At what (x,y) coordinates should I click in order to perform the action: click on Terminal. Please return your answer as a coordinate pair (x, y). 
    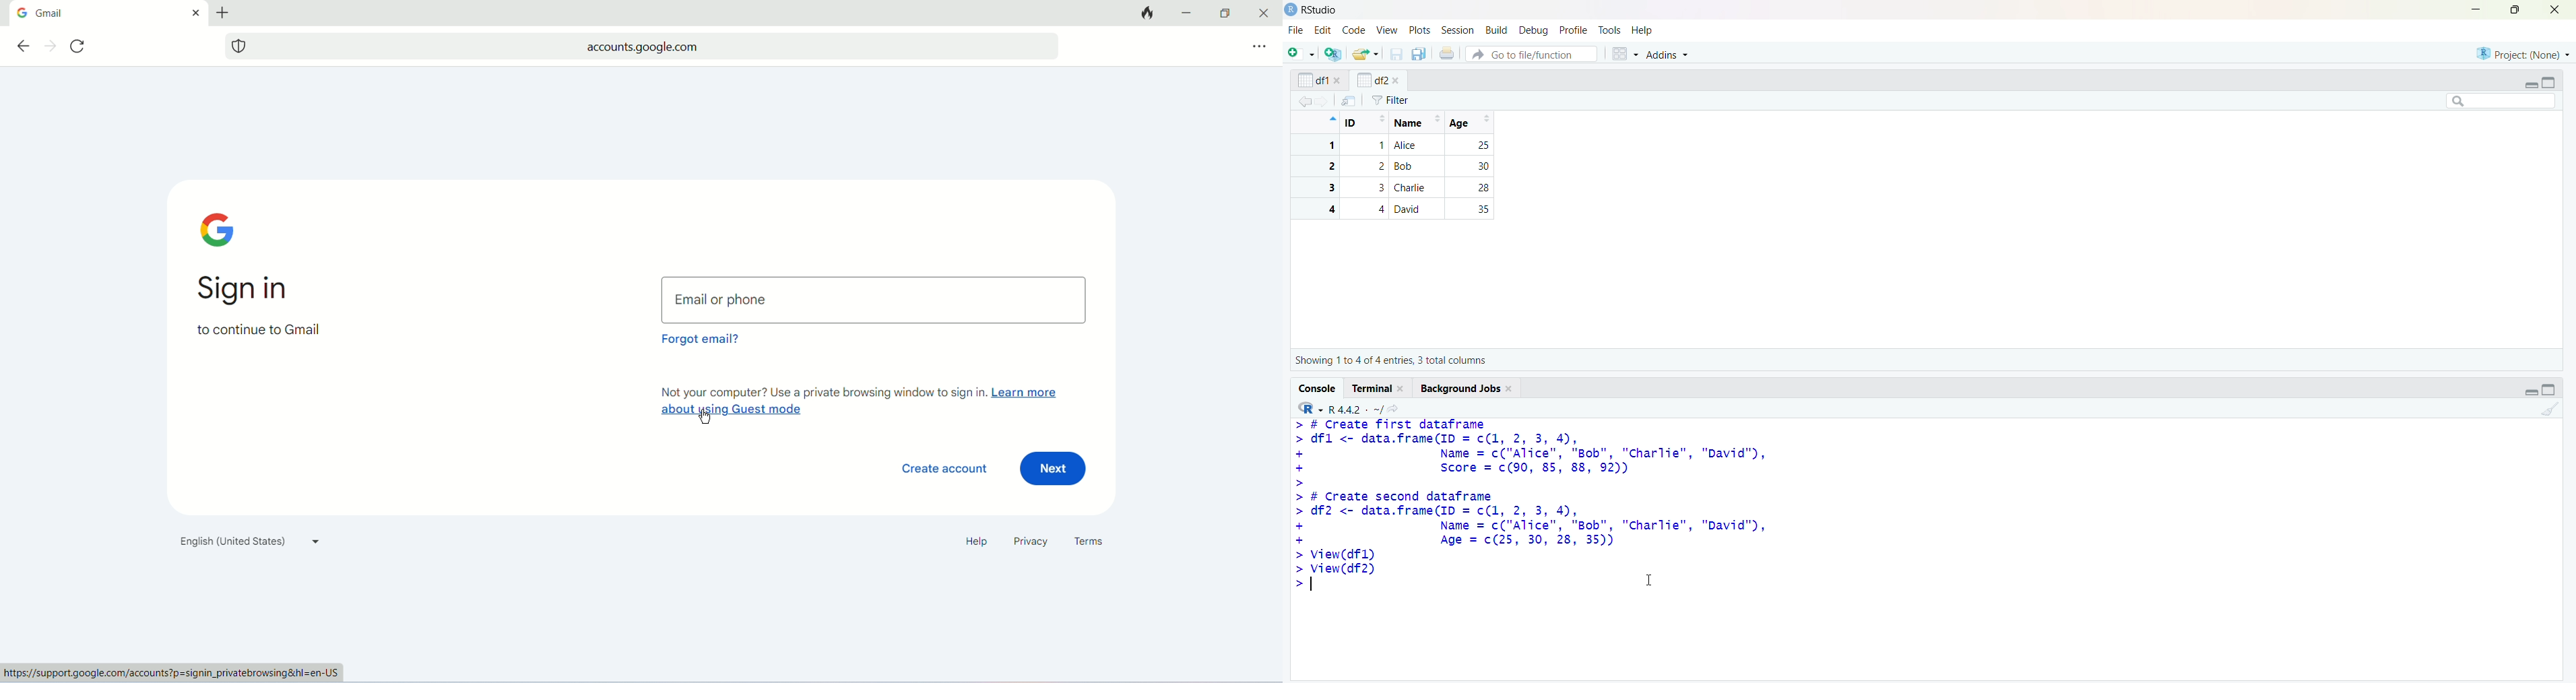
    Looking at the image, I should click on (1373, 388).